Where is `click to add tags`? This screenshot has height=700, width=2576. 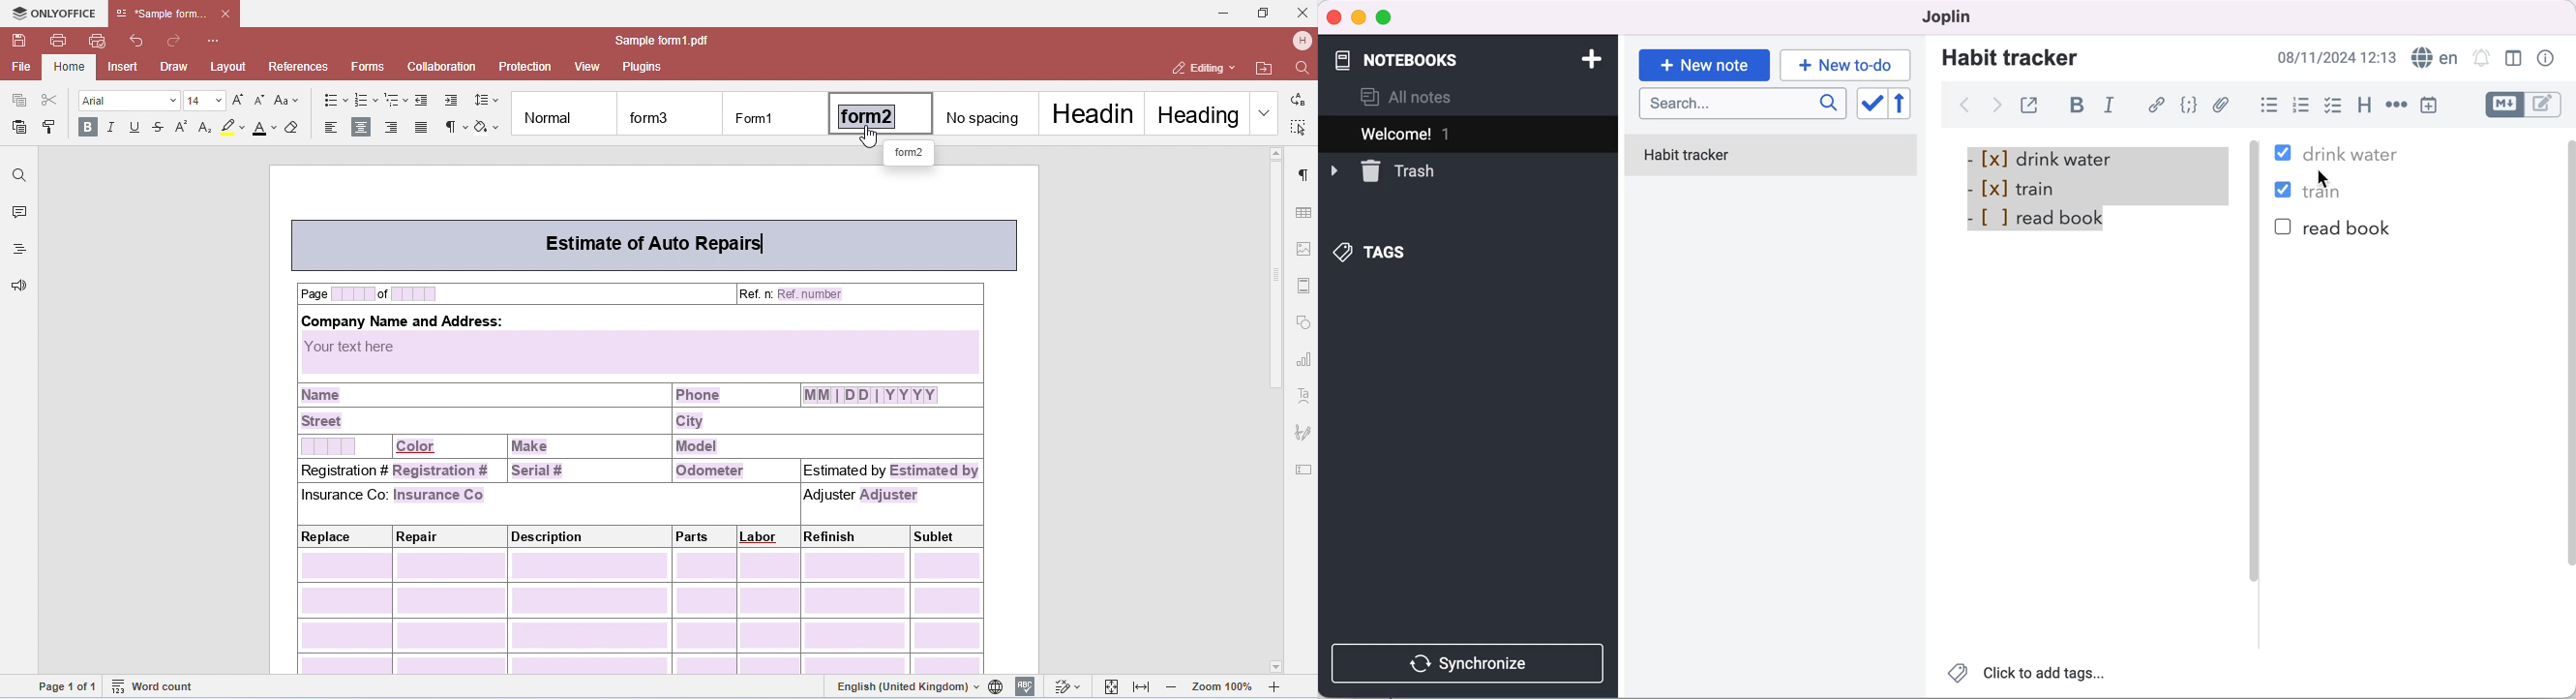 click to add tags is located at coordinates (2028, 676).